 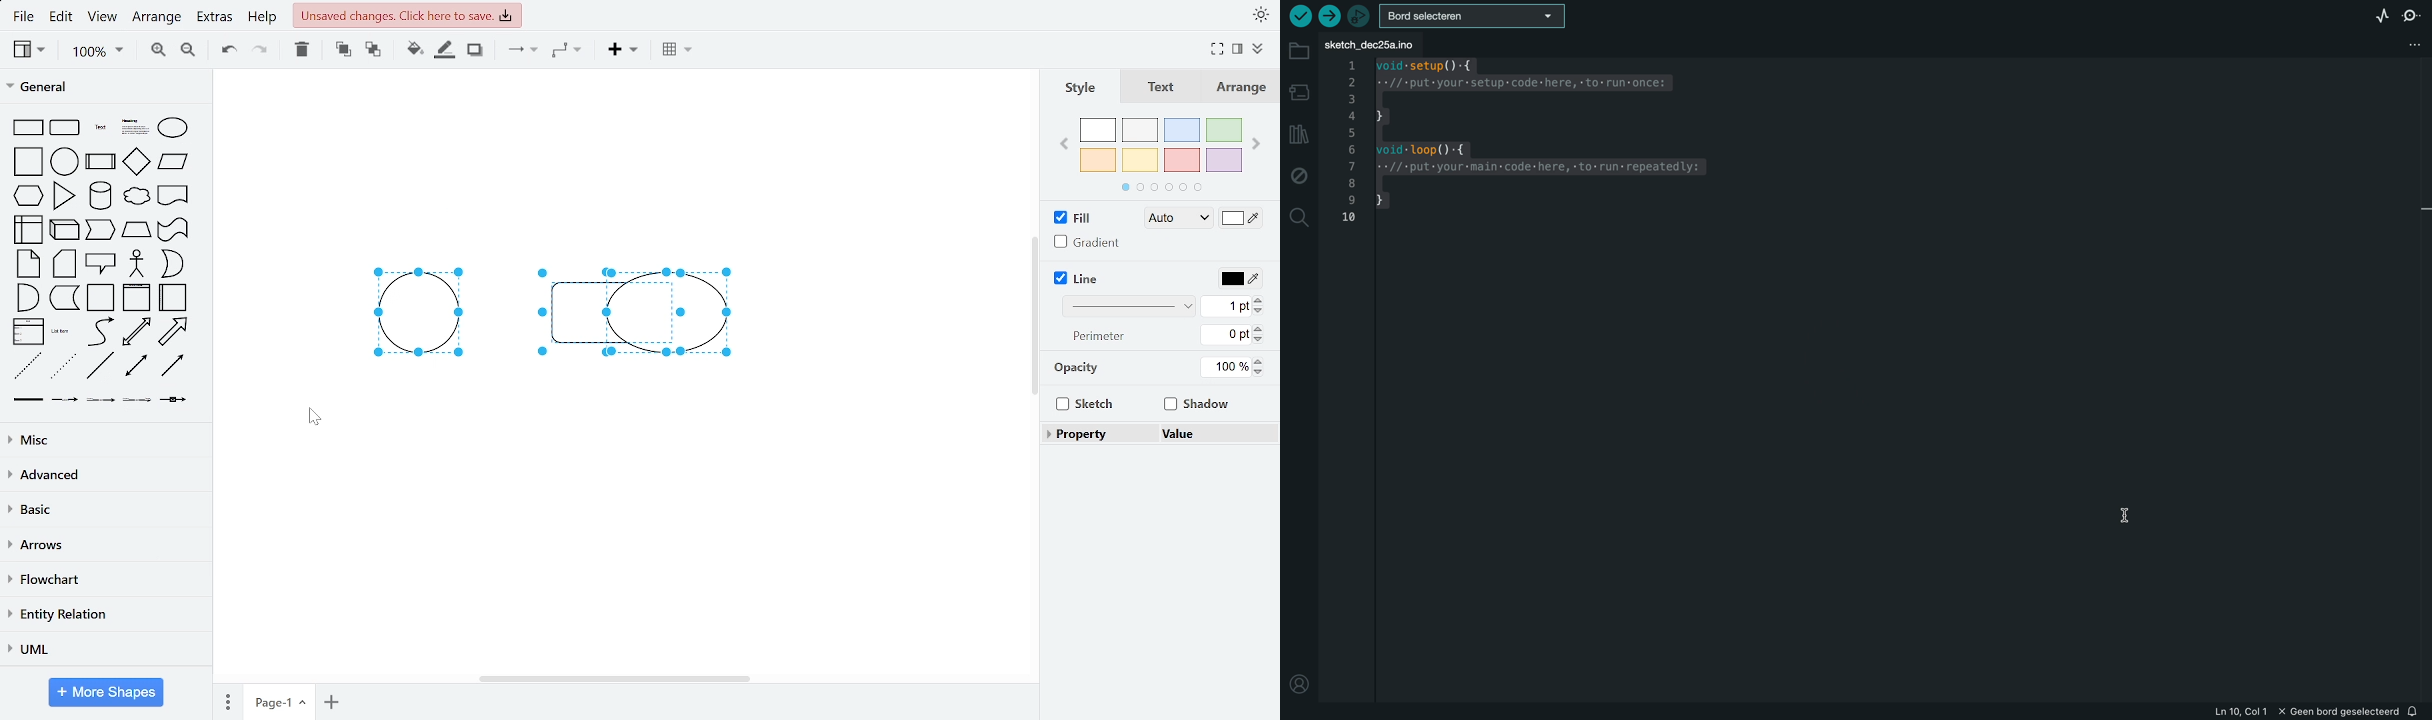 What do you see at coordinates (62, 332) in the screenshot?
I see `list item` at bounding box center [62, 332].